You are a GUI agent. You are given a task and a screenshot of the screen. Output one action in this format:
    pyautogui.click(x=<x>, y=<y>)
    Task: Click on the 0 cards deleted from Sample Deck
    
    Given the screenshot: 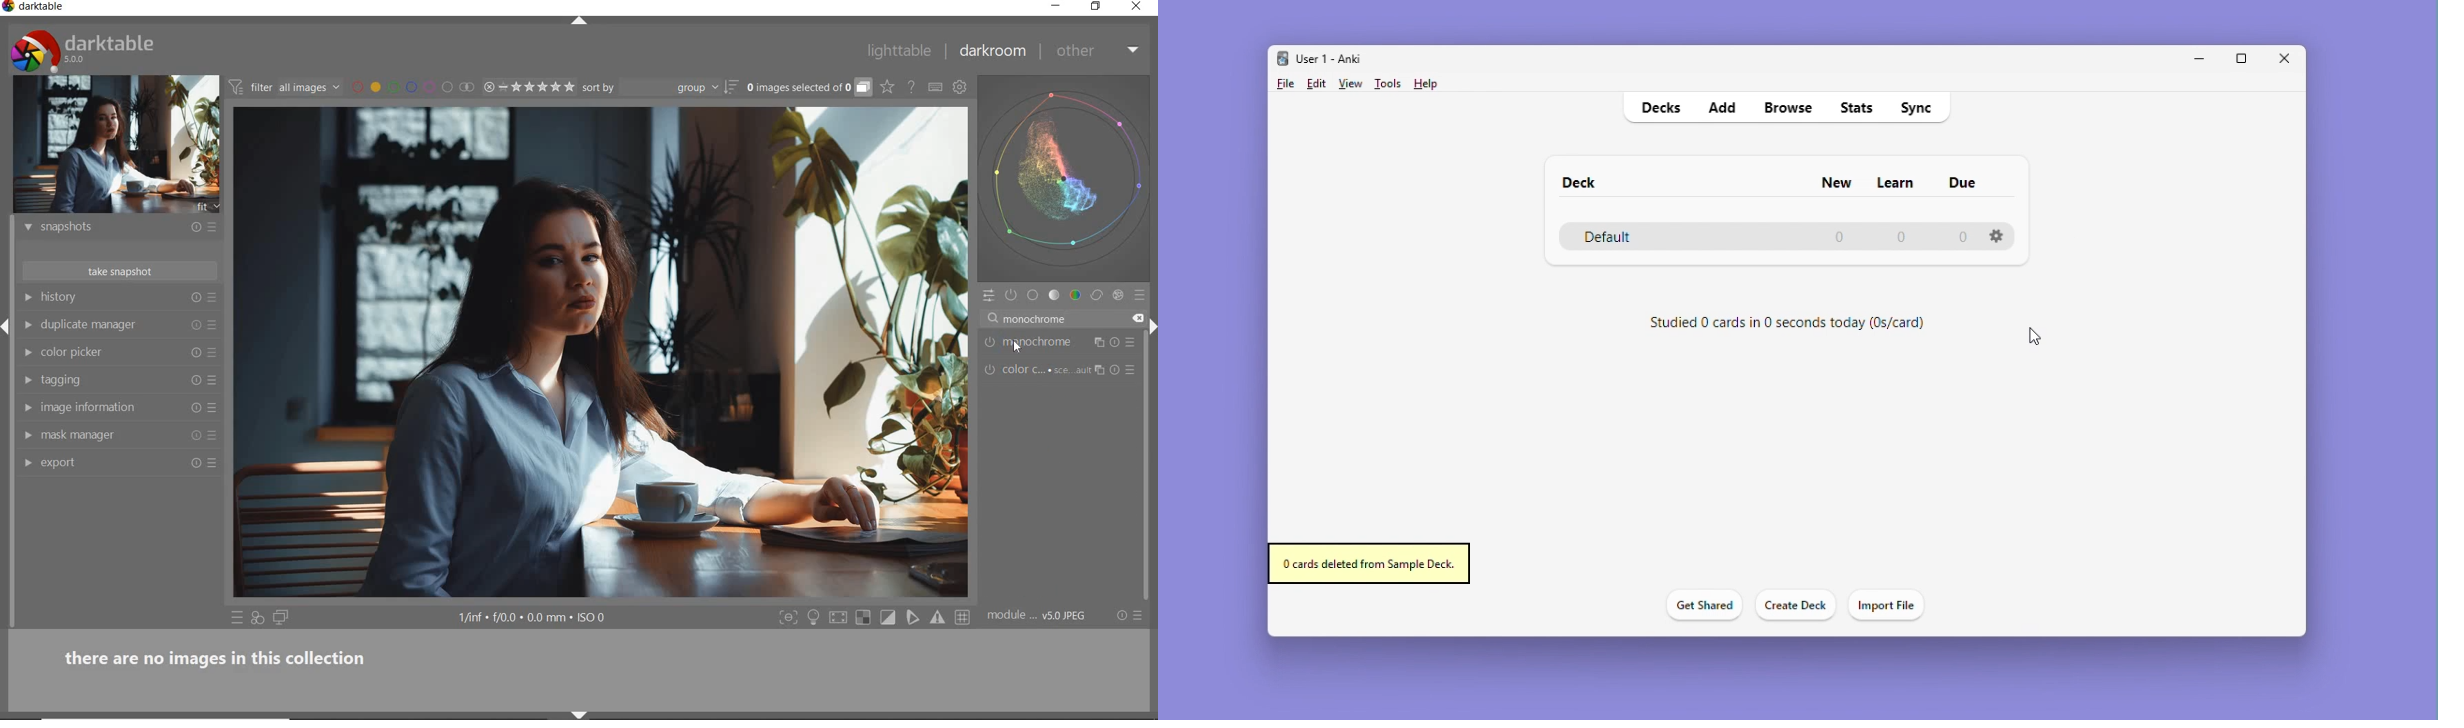 What is the action you would take?
    pyautogui.click(x=1370, y=564)
    